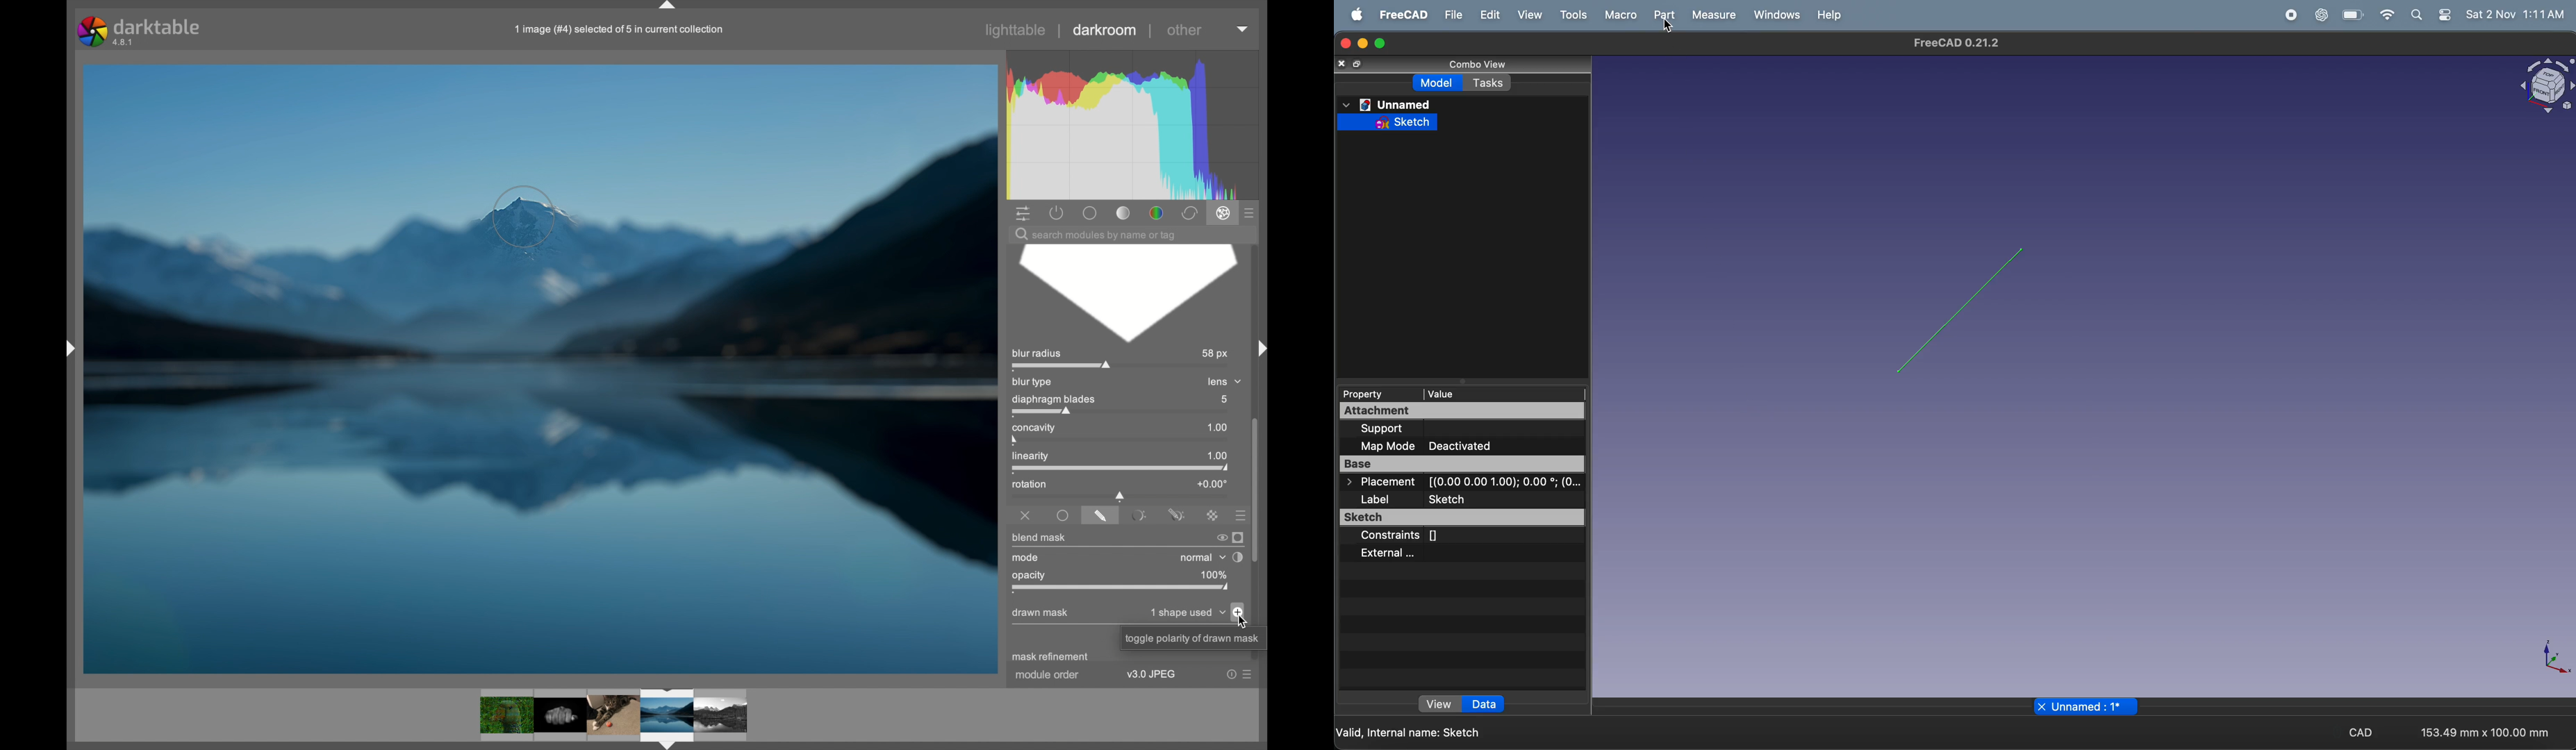  I want to click on correct, so click(1189, 213).